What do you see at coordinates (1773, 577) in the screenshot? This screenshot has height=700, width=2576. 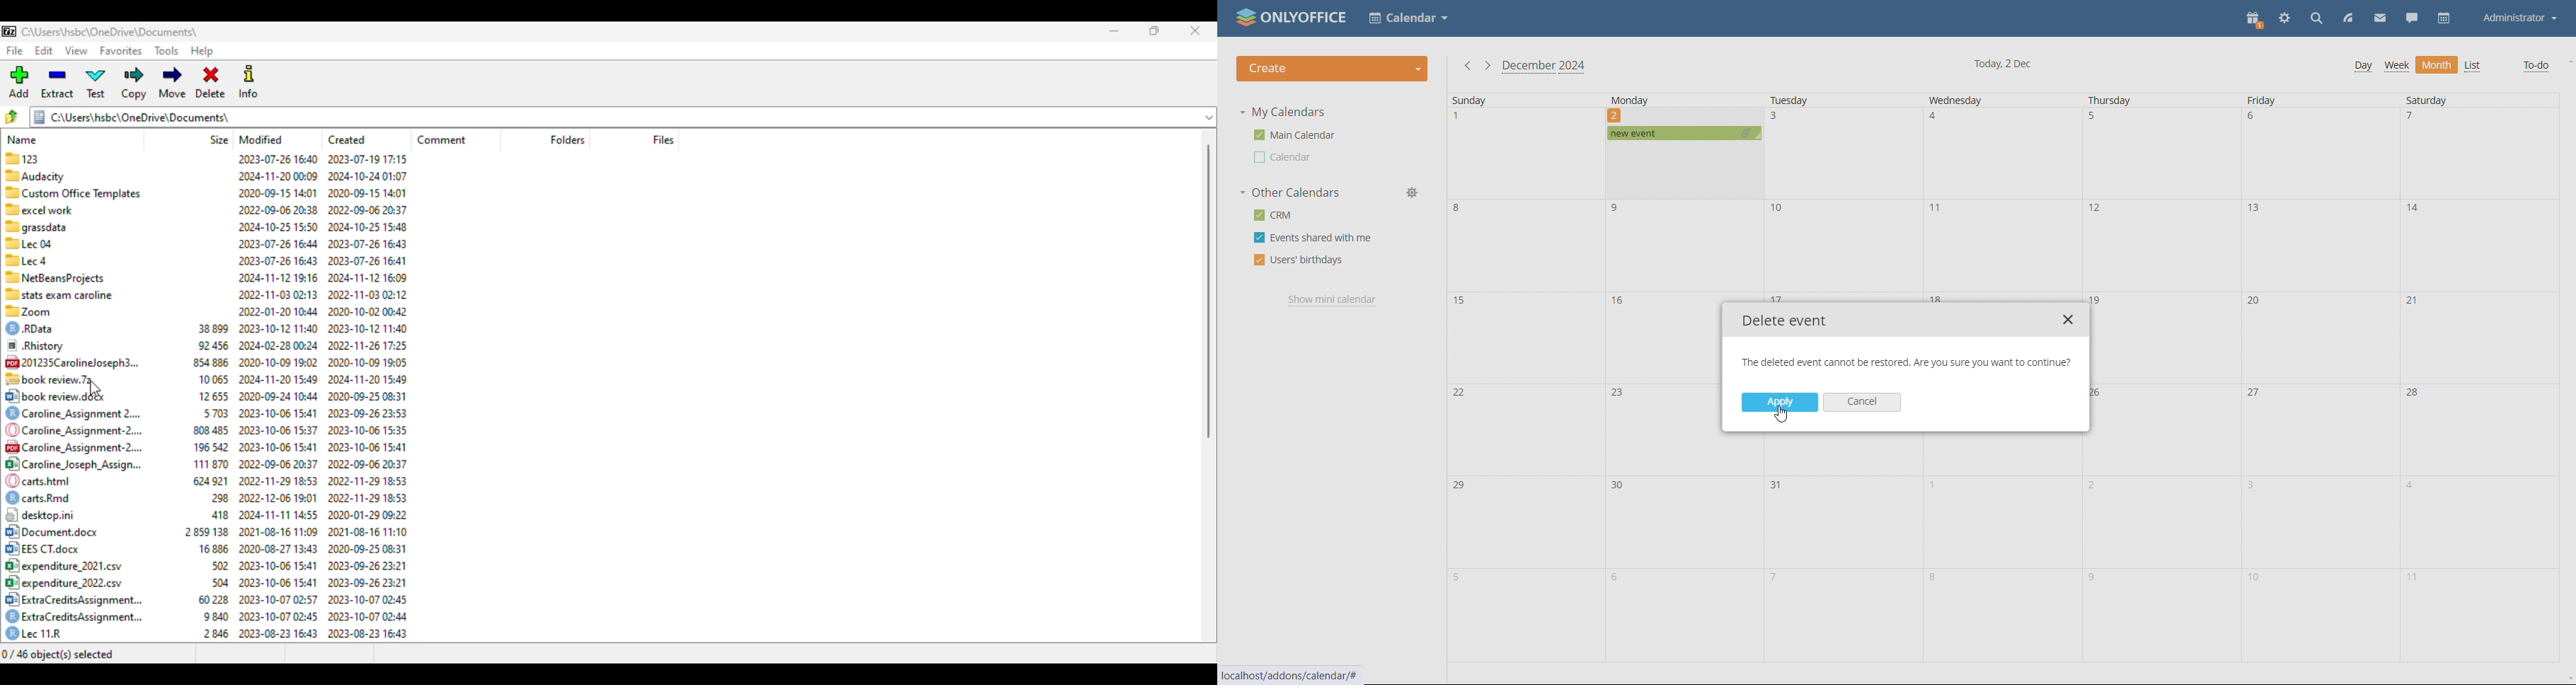 I see `7` at bounding box center [1773, 577].